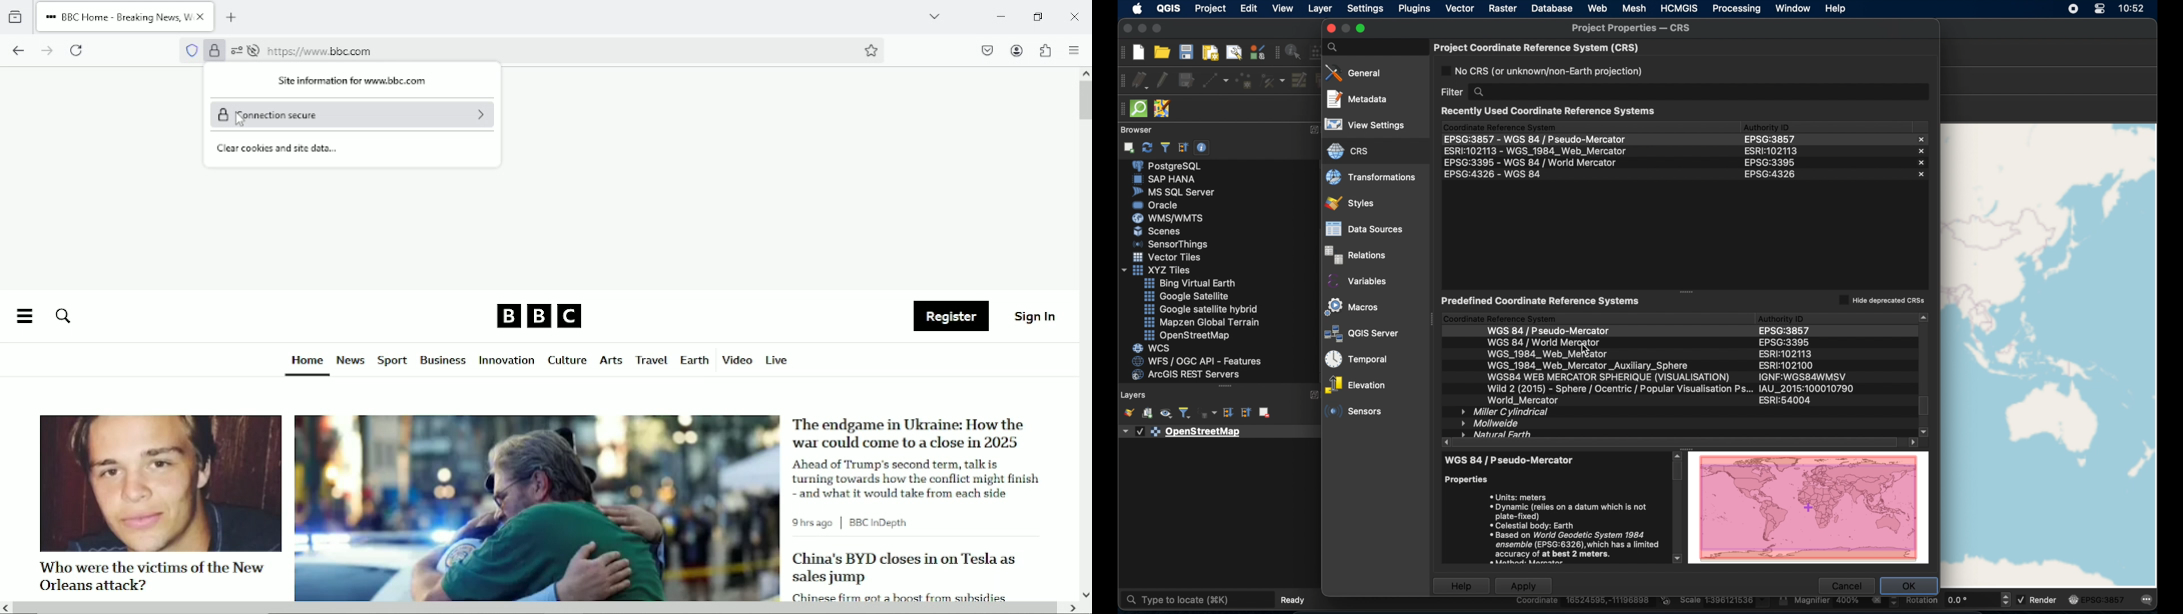 The height and width of the screenshot is (616, 2184). Describe the element at coordinates (2102, 600) in the screenshot. I see `EPSG: 3857` at that location.